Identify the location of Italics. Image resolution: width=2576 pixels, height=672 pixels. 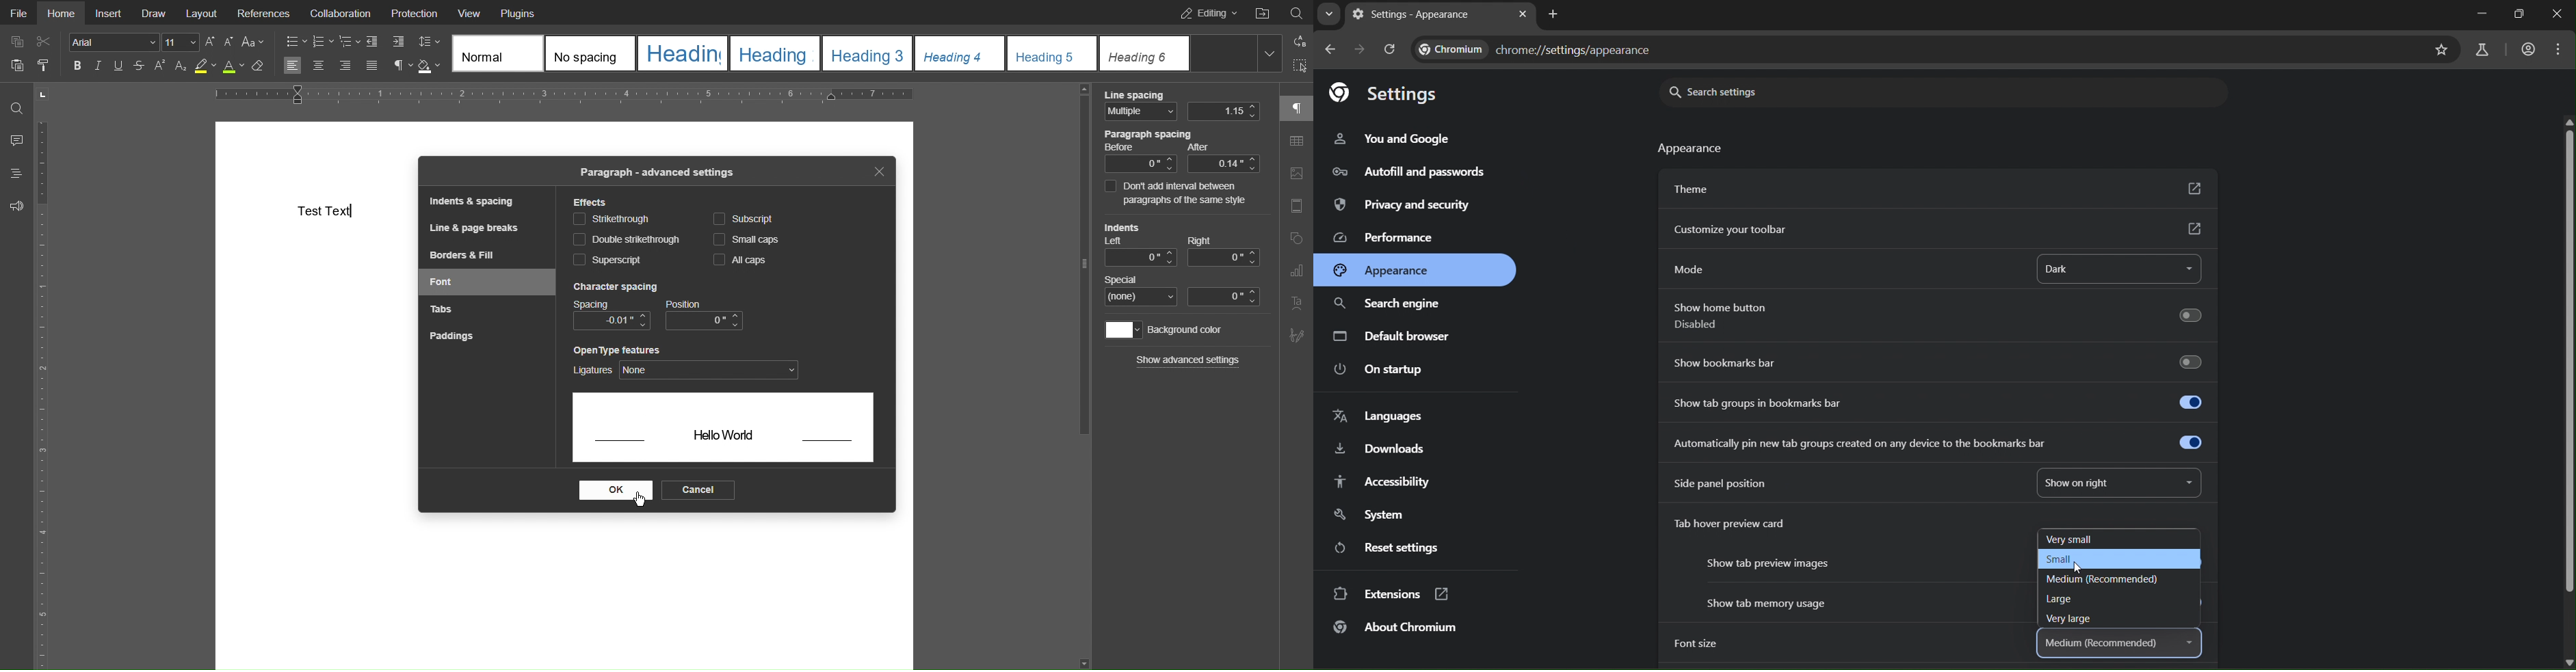
(100, 66).